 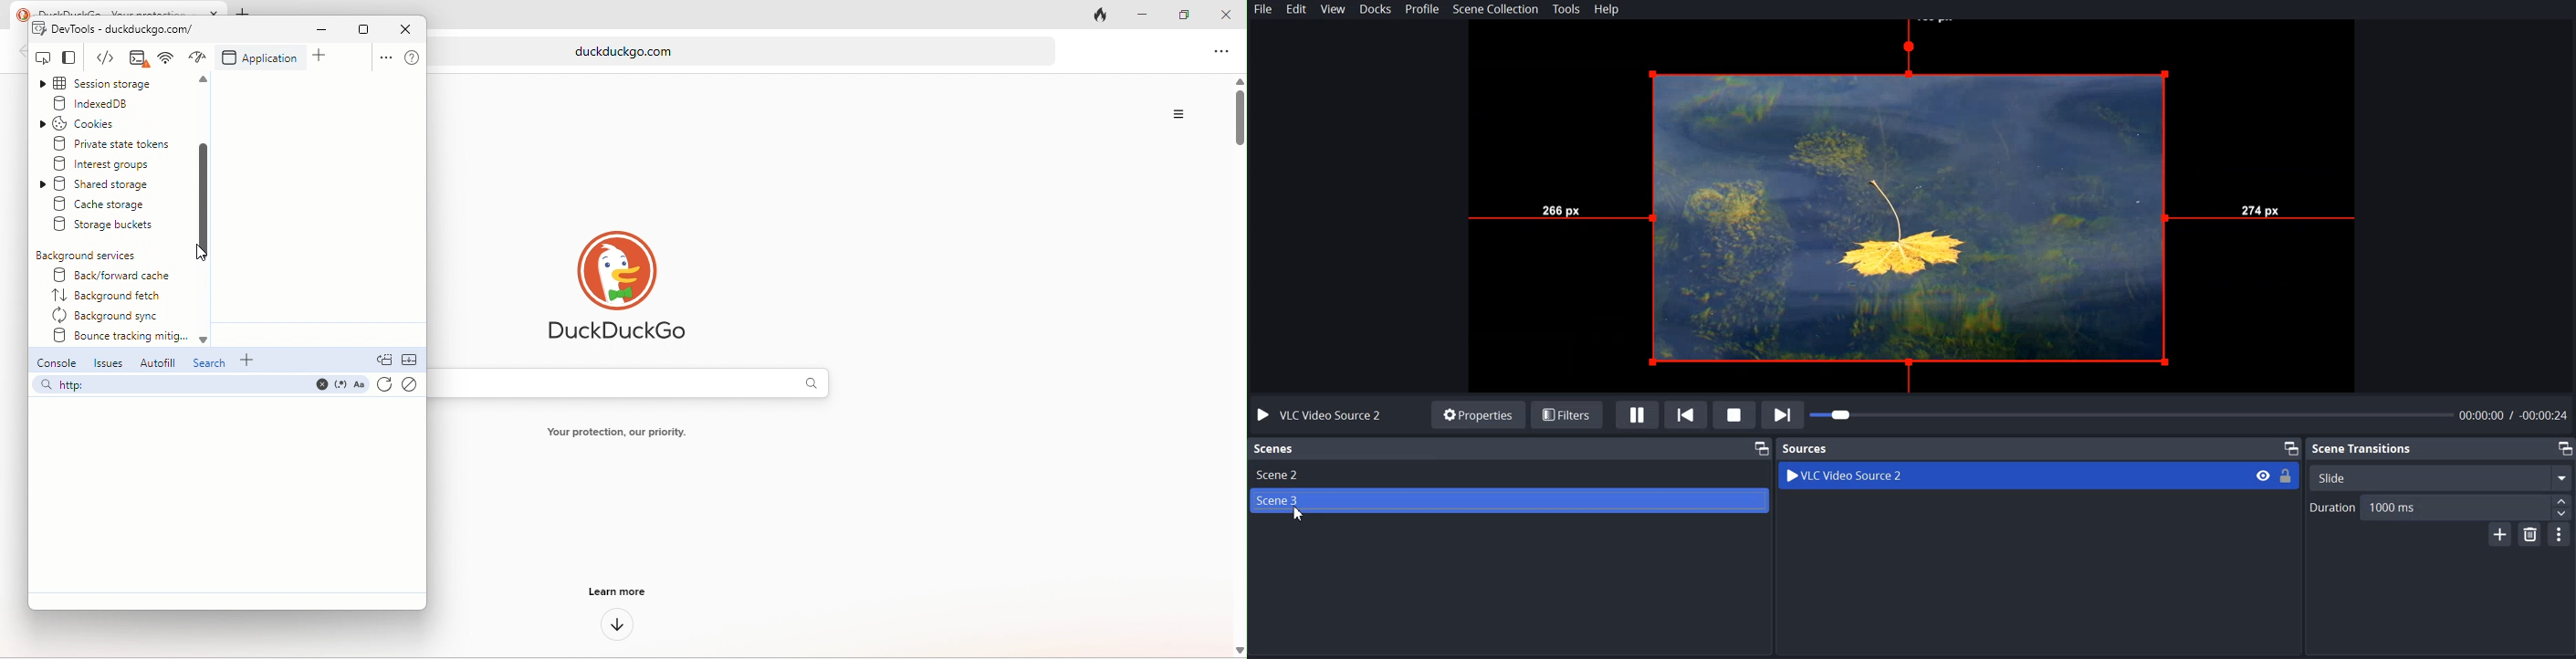 What do you see at coordinates (197, 58) in the screenshot?
I see `network` at bounding box center [197, 58].